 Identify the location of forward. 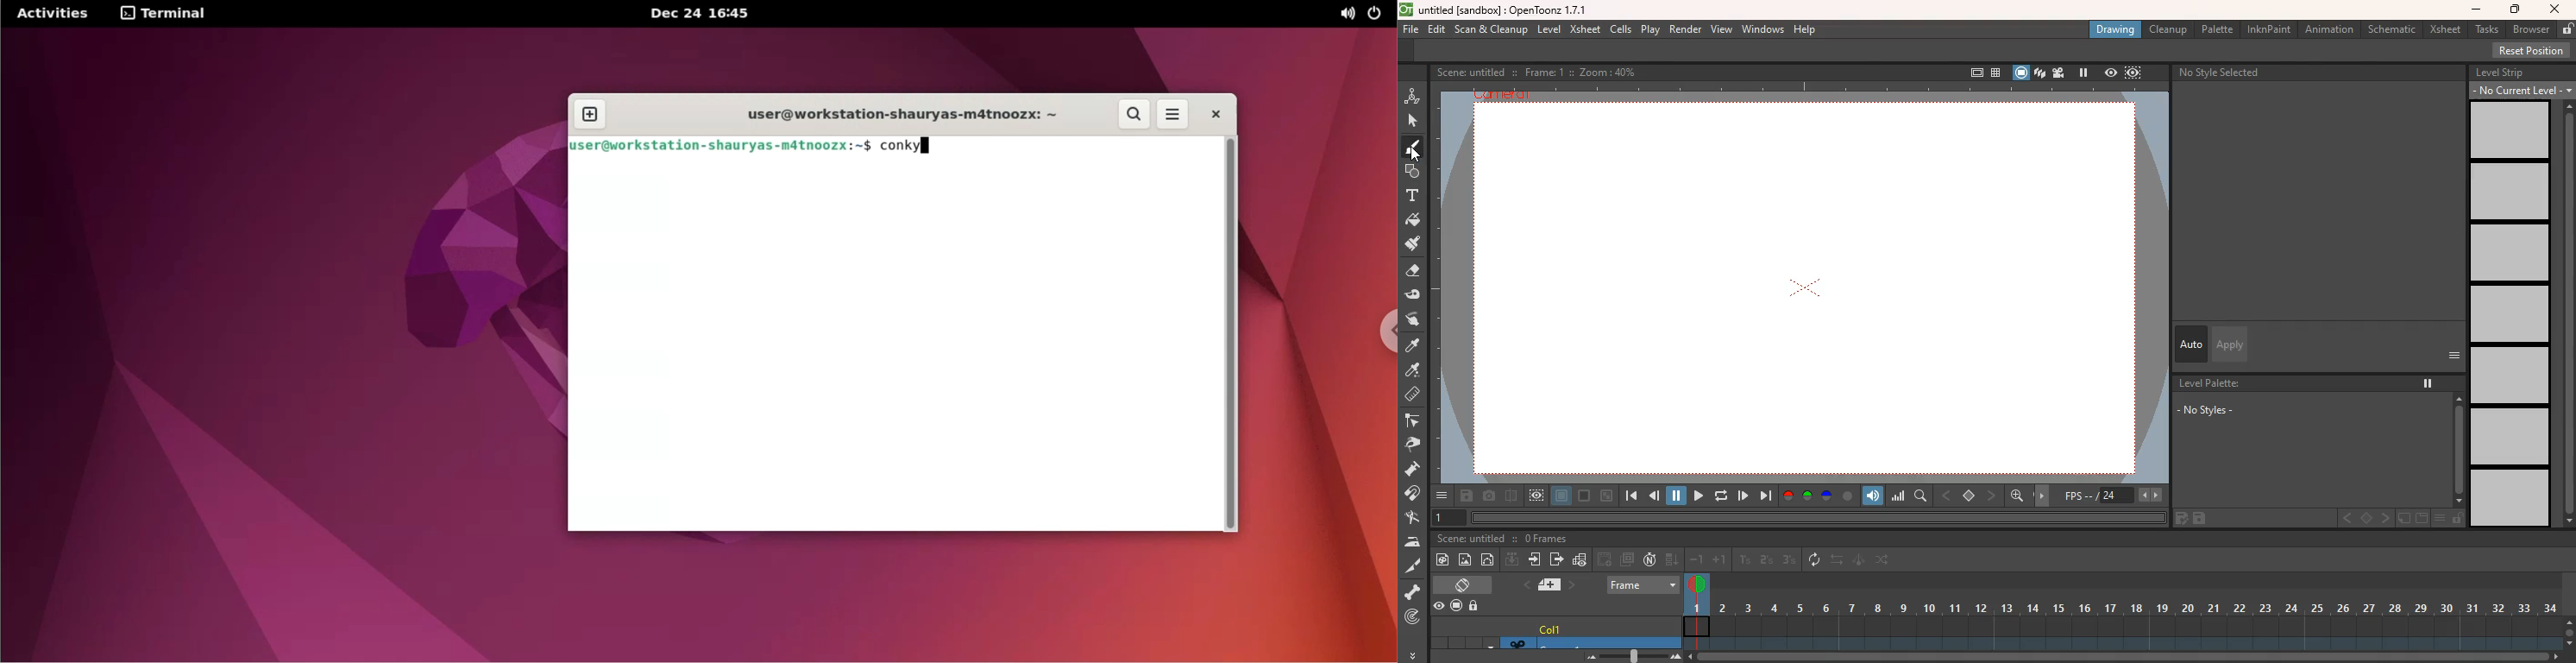
(1696, 496).